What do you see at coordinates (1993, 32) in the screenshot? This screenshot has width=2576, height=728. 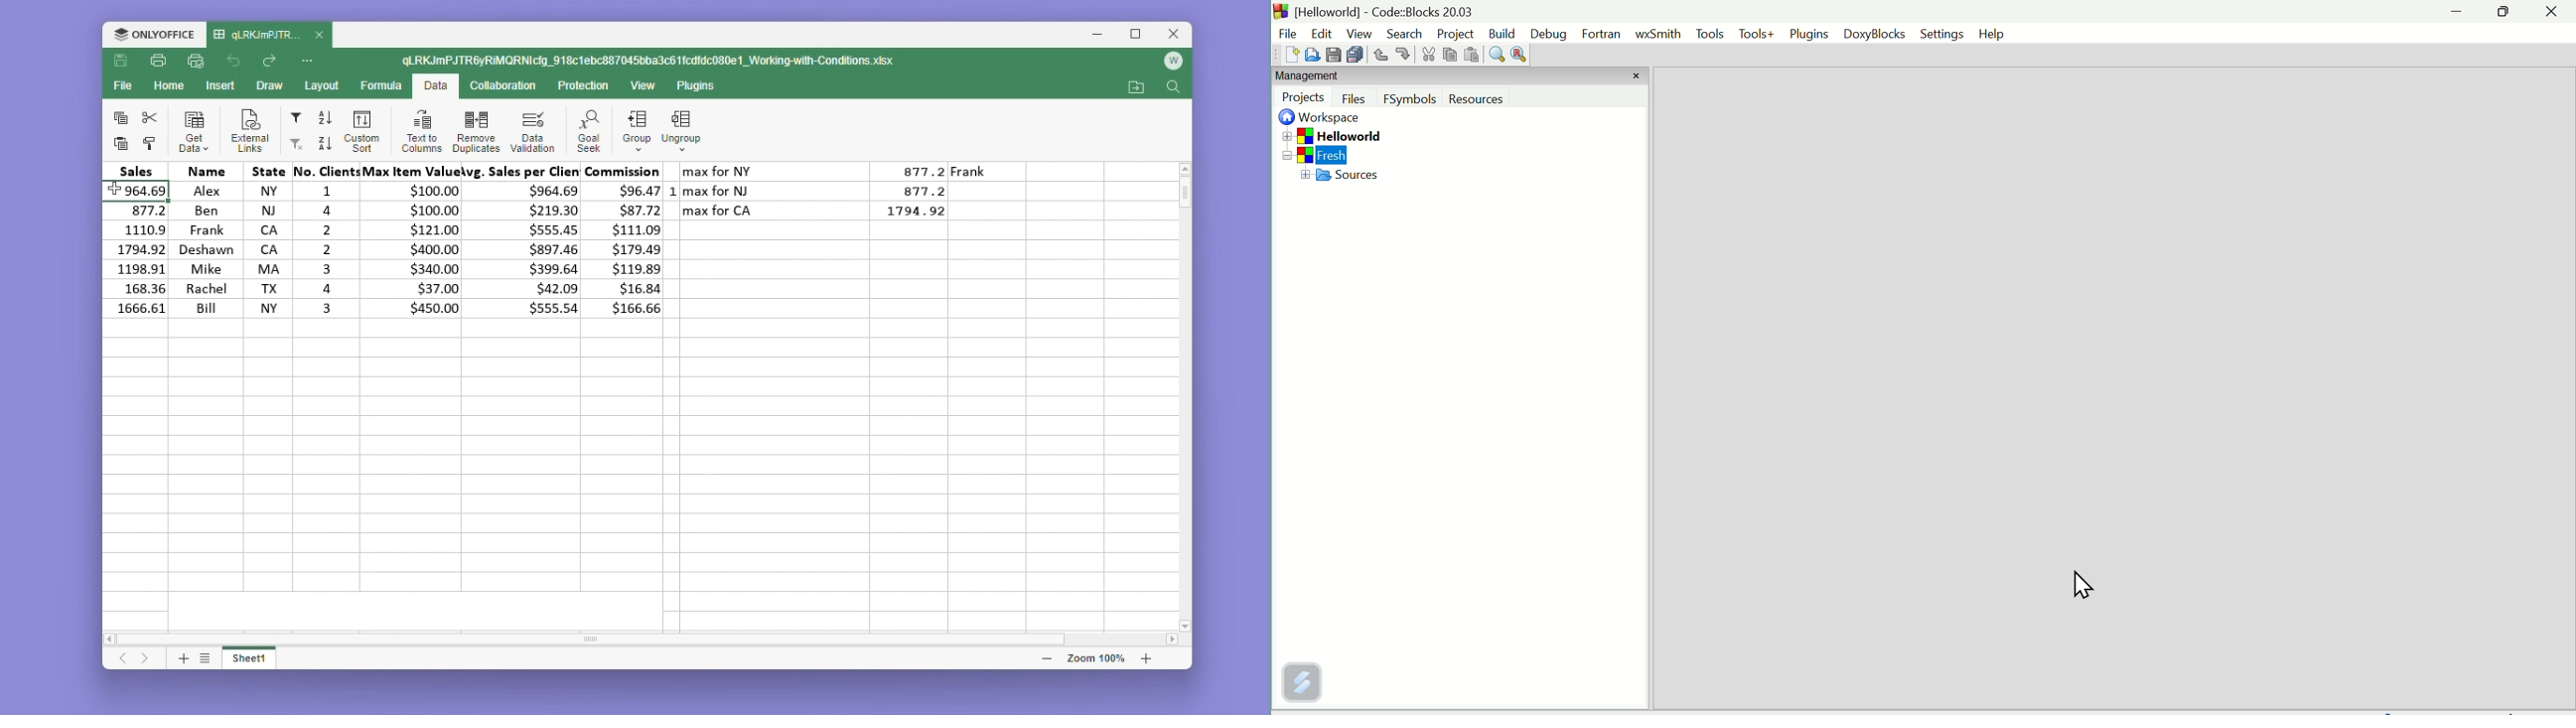 I see `Help` at bounding box center [1993, 32].